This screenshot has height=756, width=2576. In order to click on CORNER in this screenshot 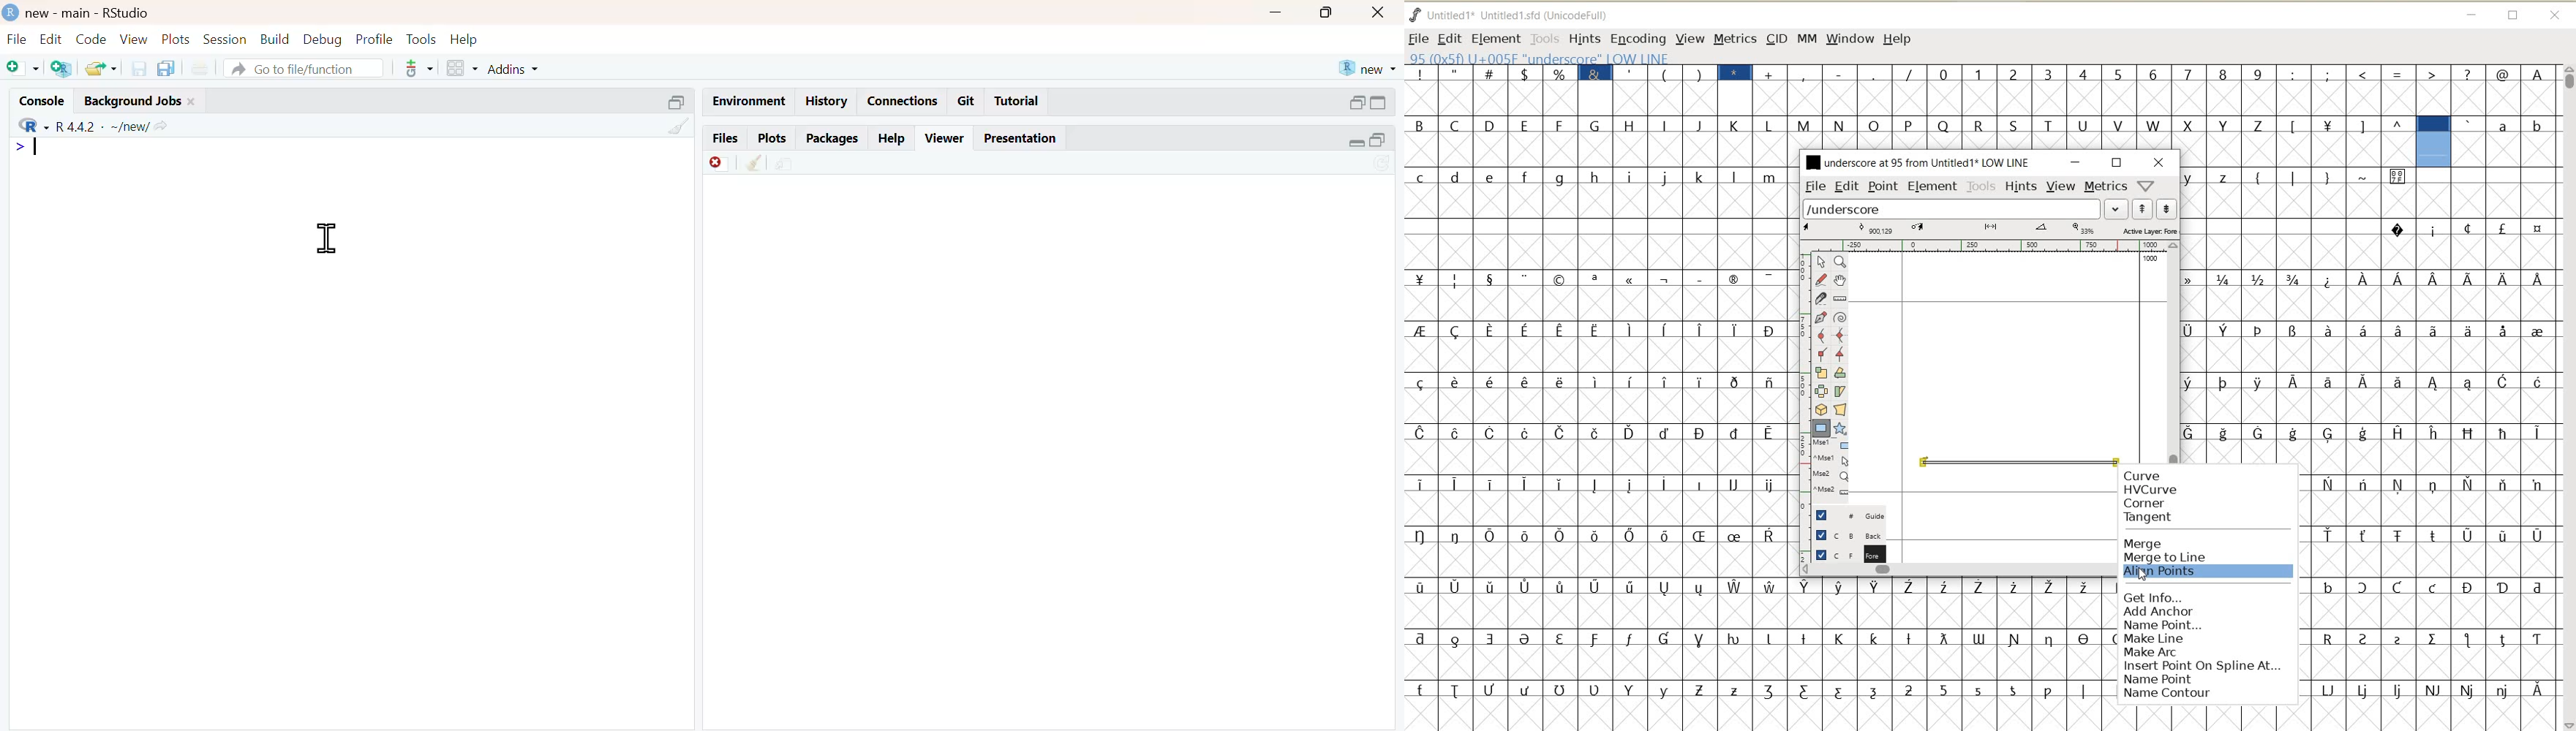, I will do `click(2144, 504)`.